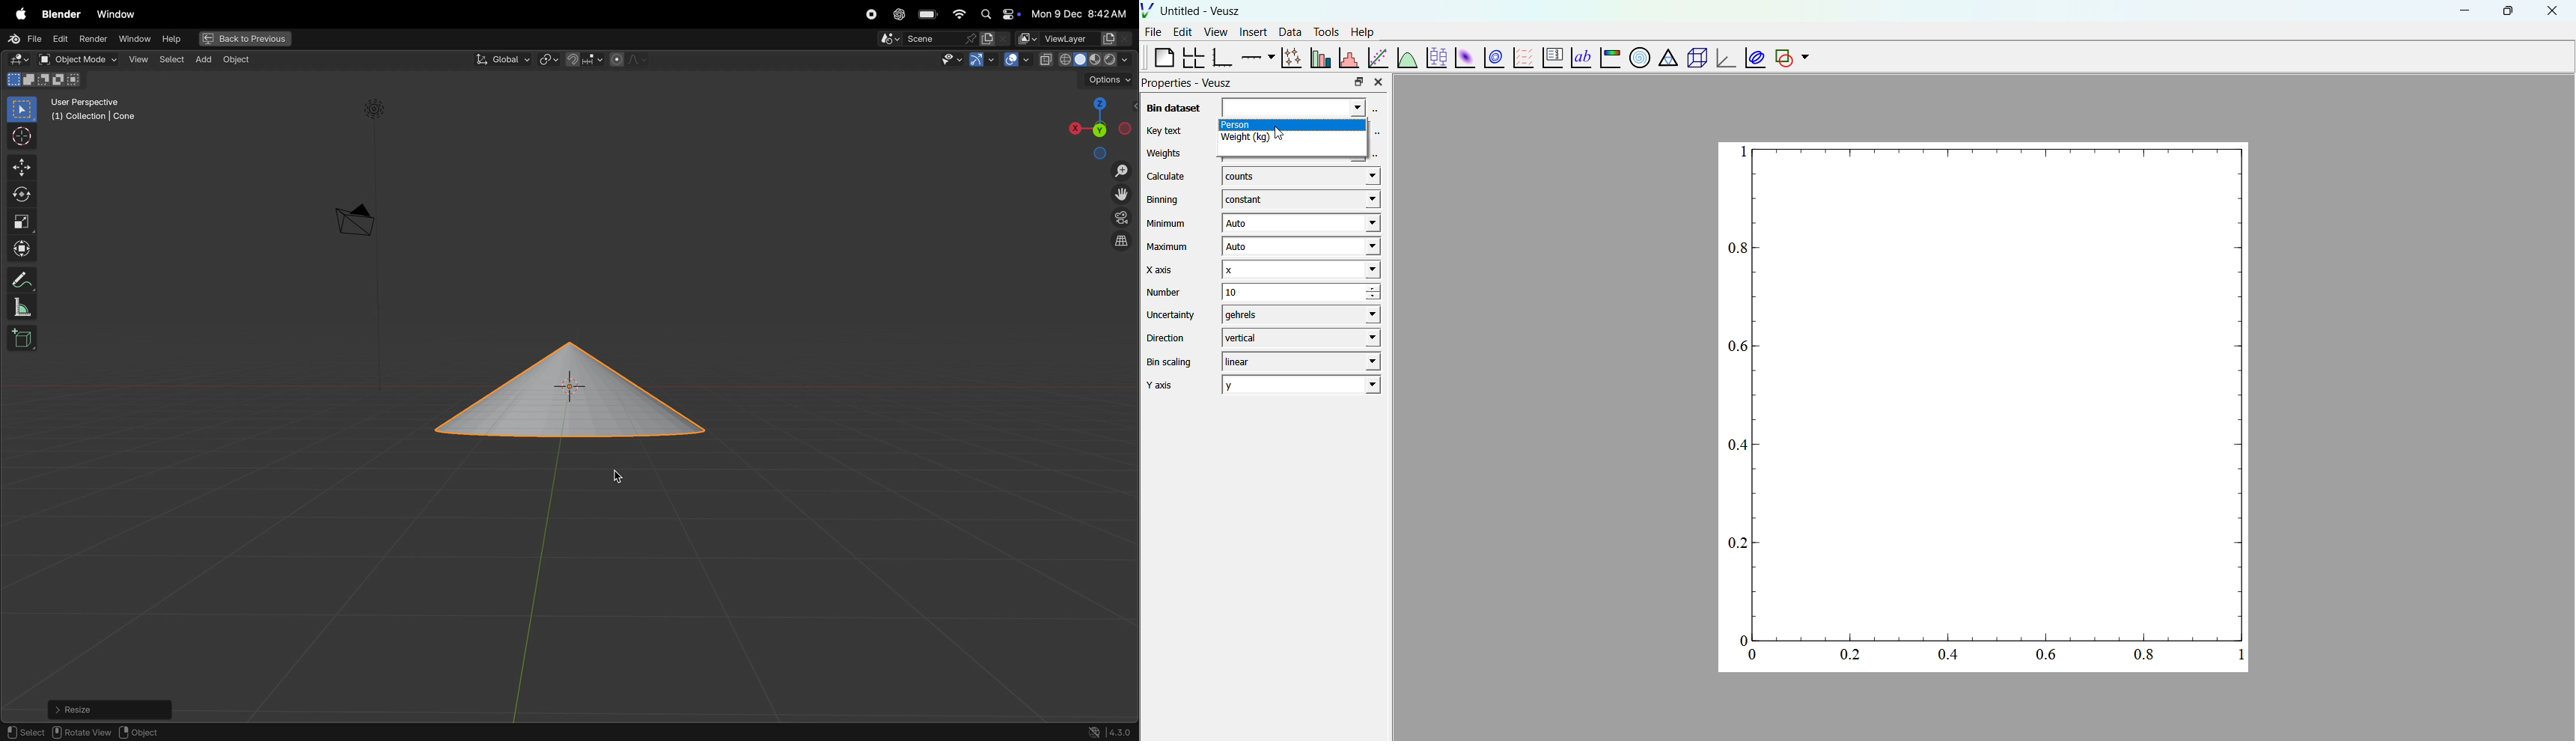 The height and width of the screenshot is (756, 2576). What do you see at coordinates (1123, 216) in the screenshot?
I see `toggle camera view` at bounding box center [1123, 216].